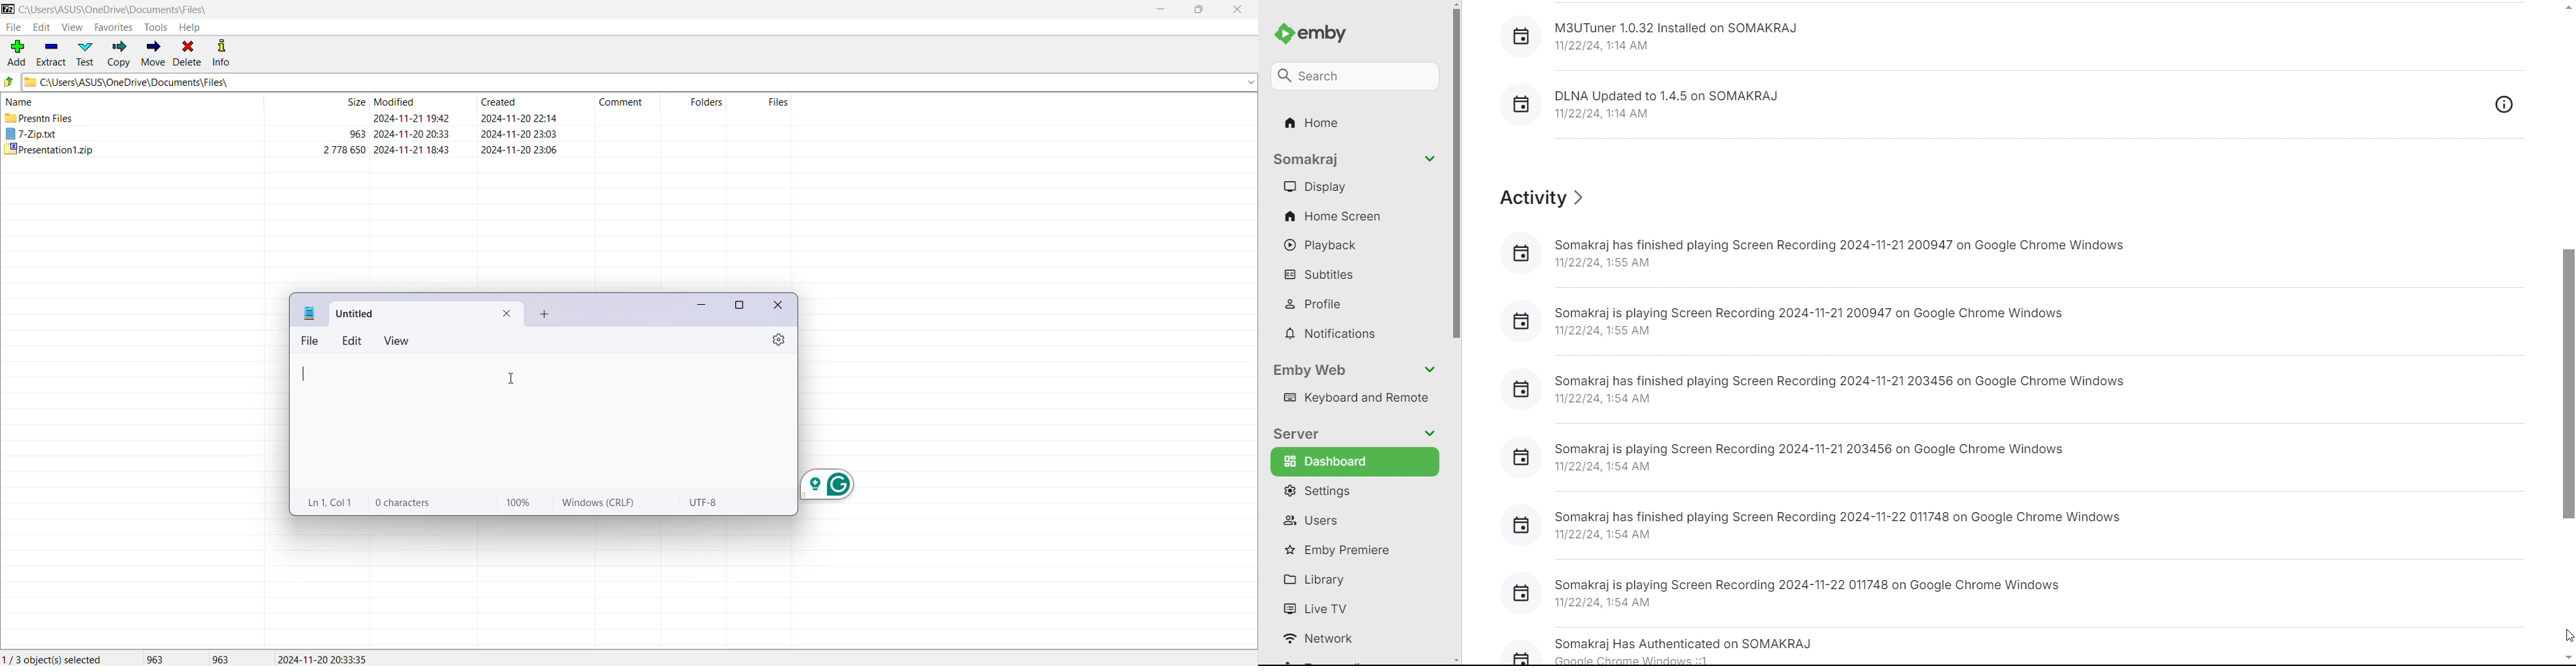  I want to click on [] Somakraj has finished playing Screen Recording 2024-11-21 203456 on Google Chrome Windows
11/22/24, 1:54 AM, so click(1822, 386).